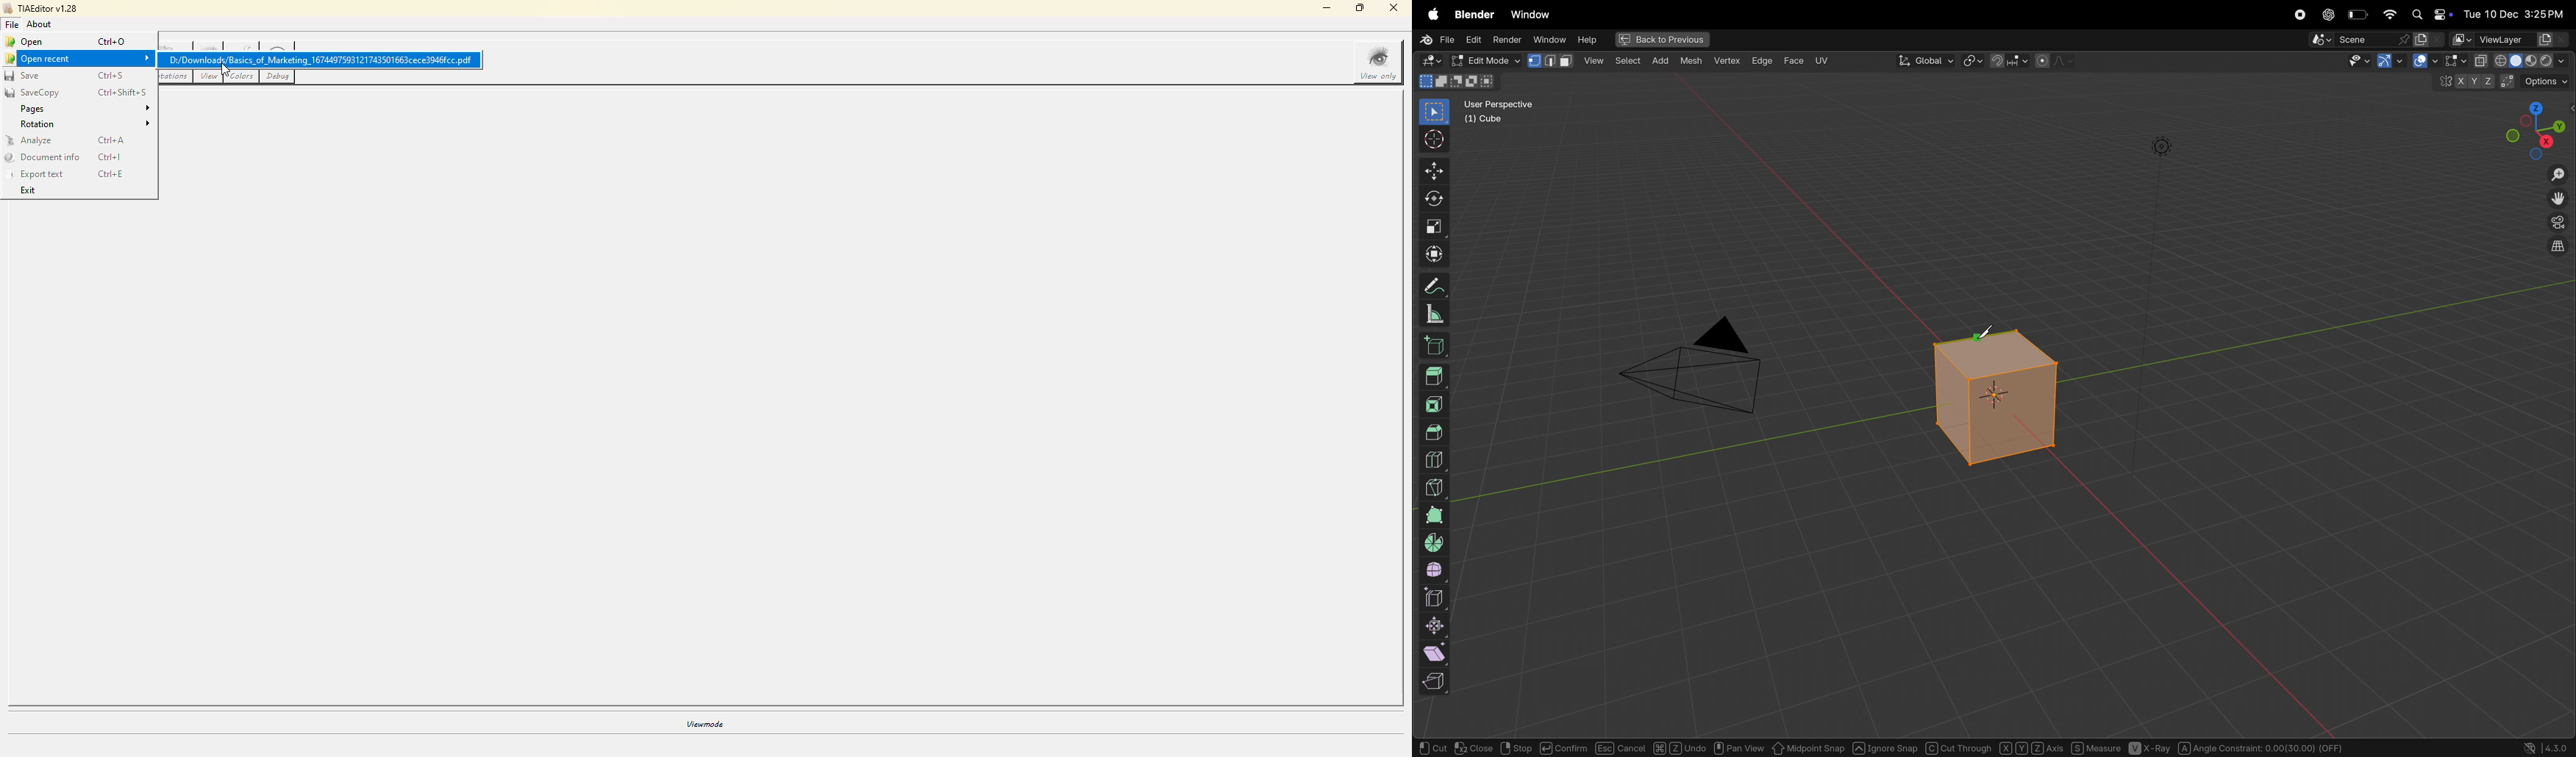 The height and width of the screenshot is (784, 2576). What do you see at coordinates (2261, 747) in the screenshot?
I see `Angle Constraint: 0.00(30.00) (OFF)` at bounding box center [2261, 747].